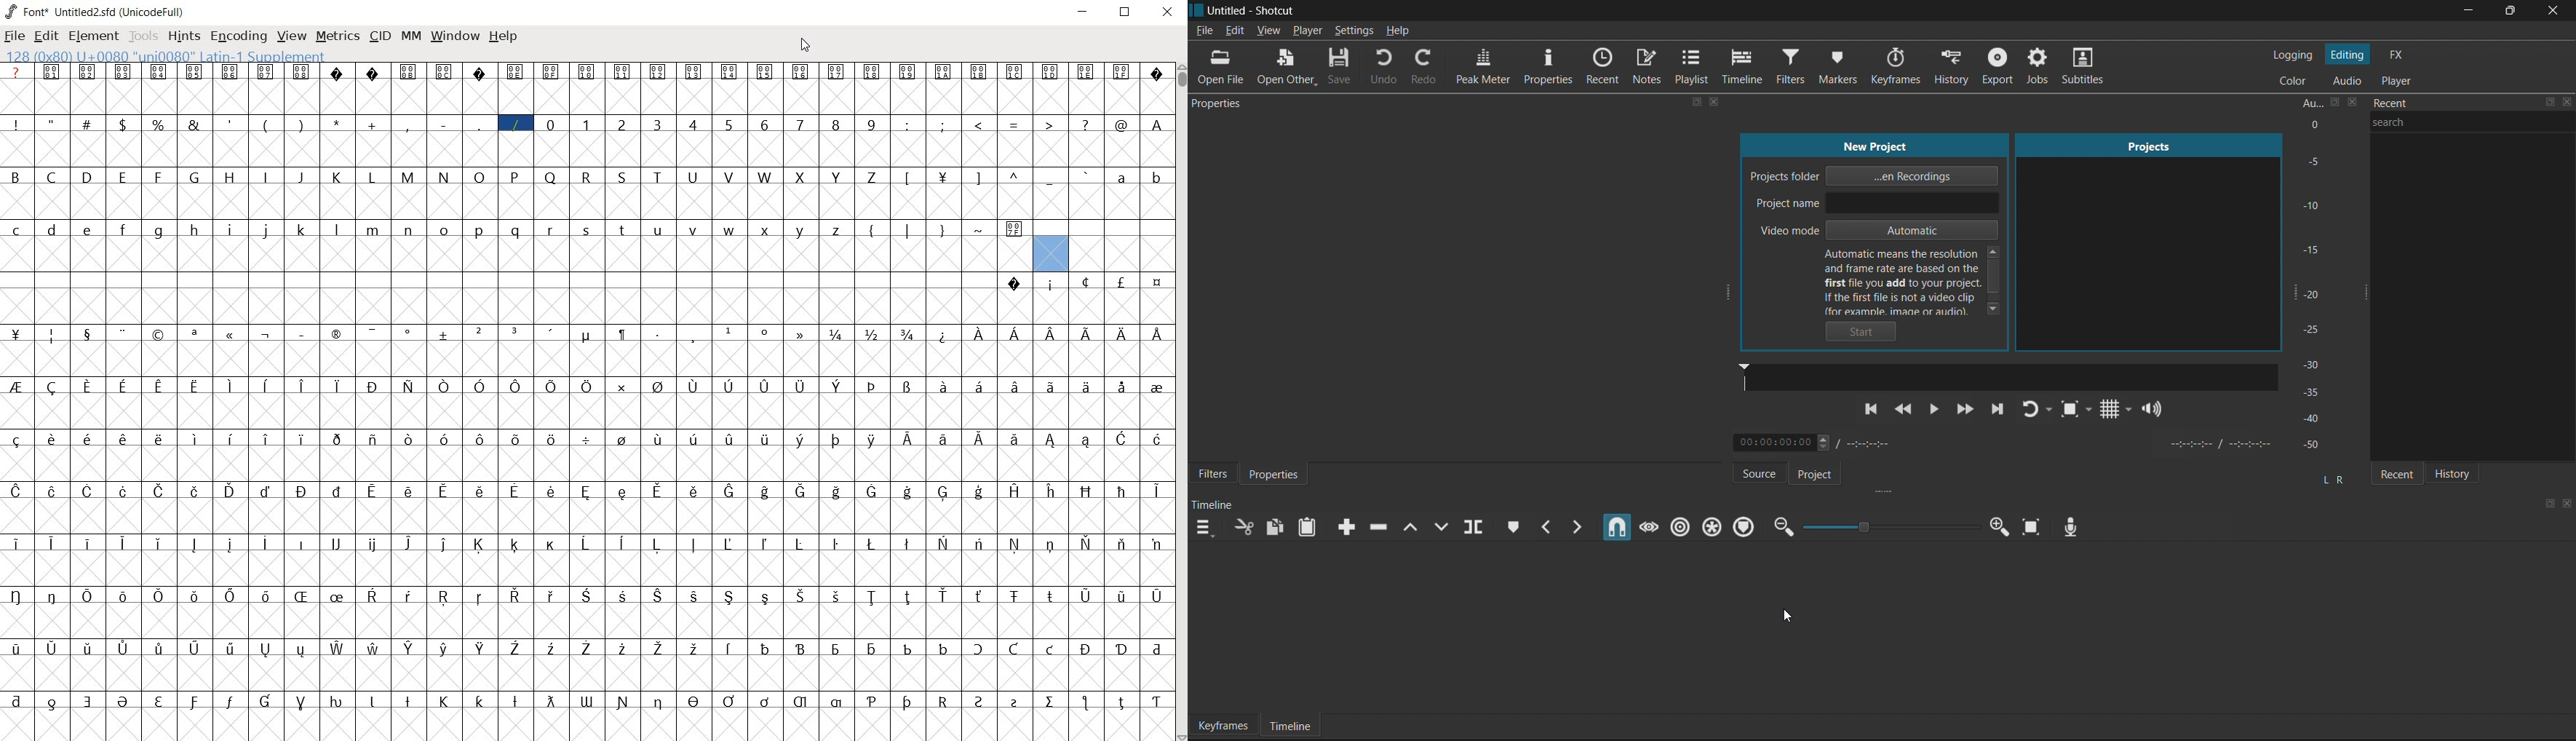  Describe the element at coordinates (1787, 614) in the screenshot. I see `cursor` at that location.